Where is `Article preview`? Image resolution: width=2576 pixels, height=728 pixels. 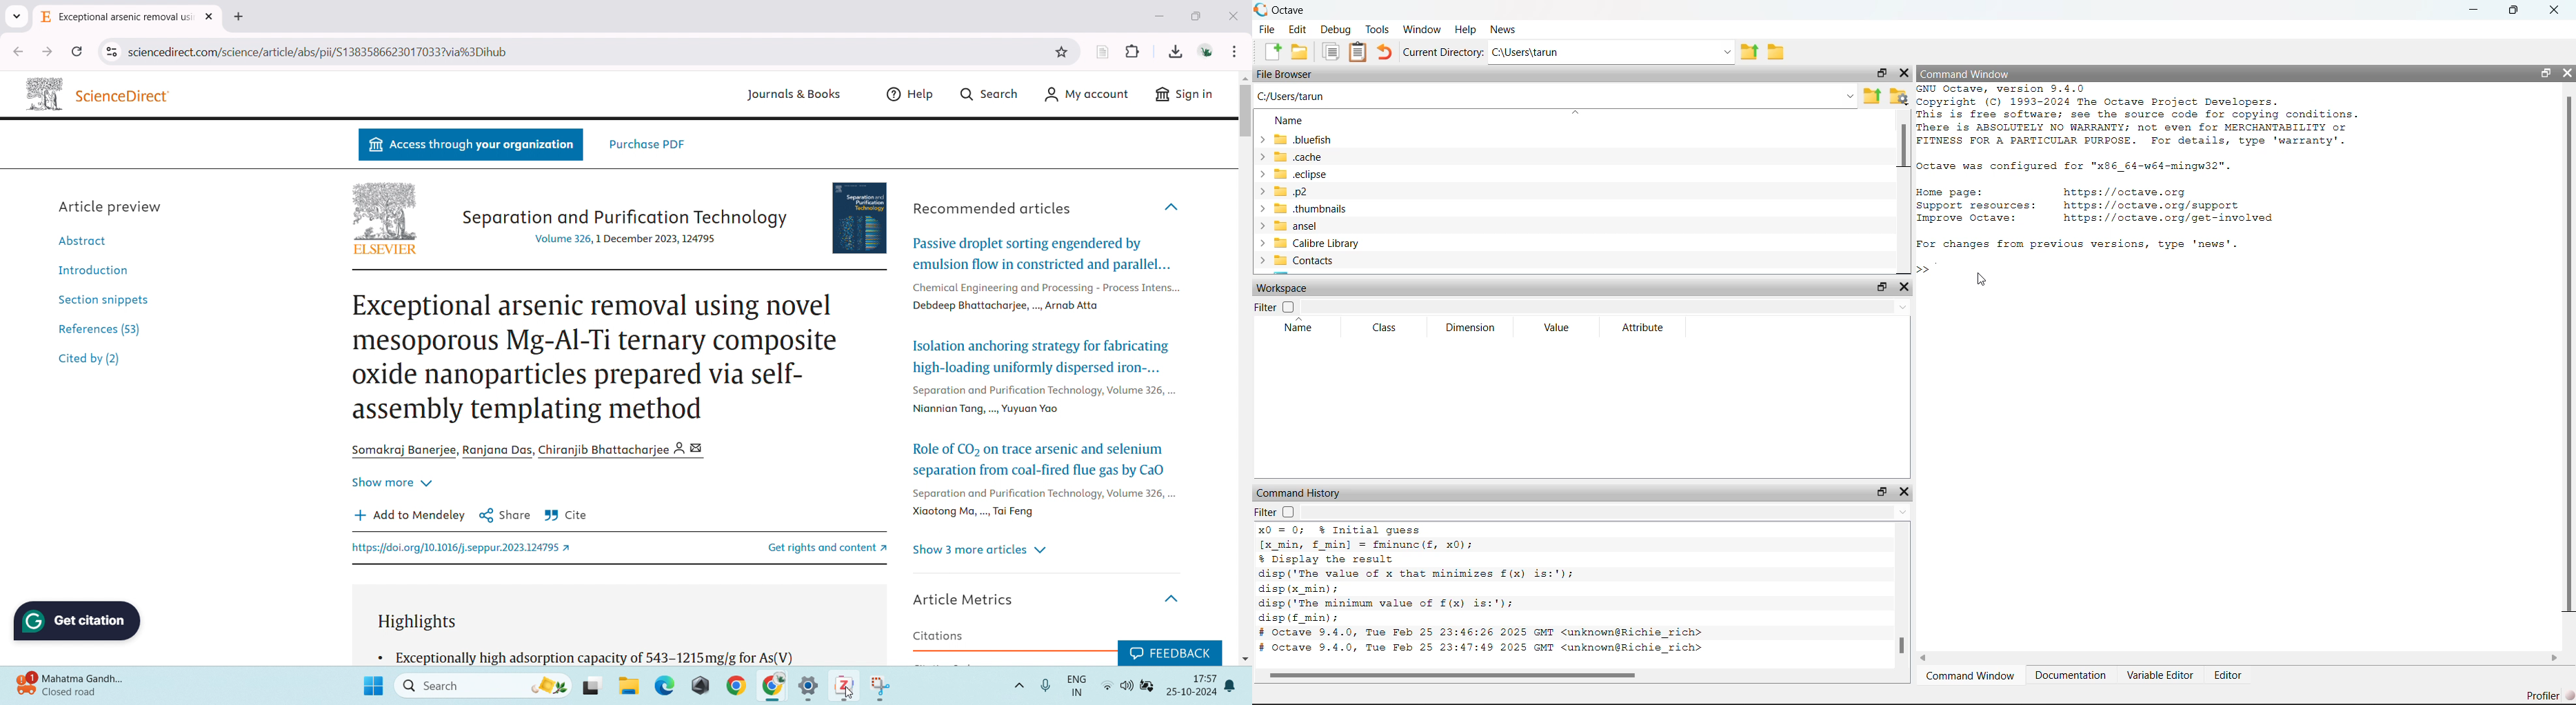
Article preview is located at coordinates (112, 206).